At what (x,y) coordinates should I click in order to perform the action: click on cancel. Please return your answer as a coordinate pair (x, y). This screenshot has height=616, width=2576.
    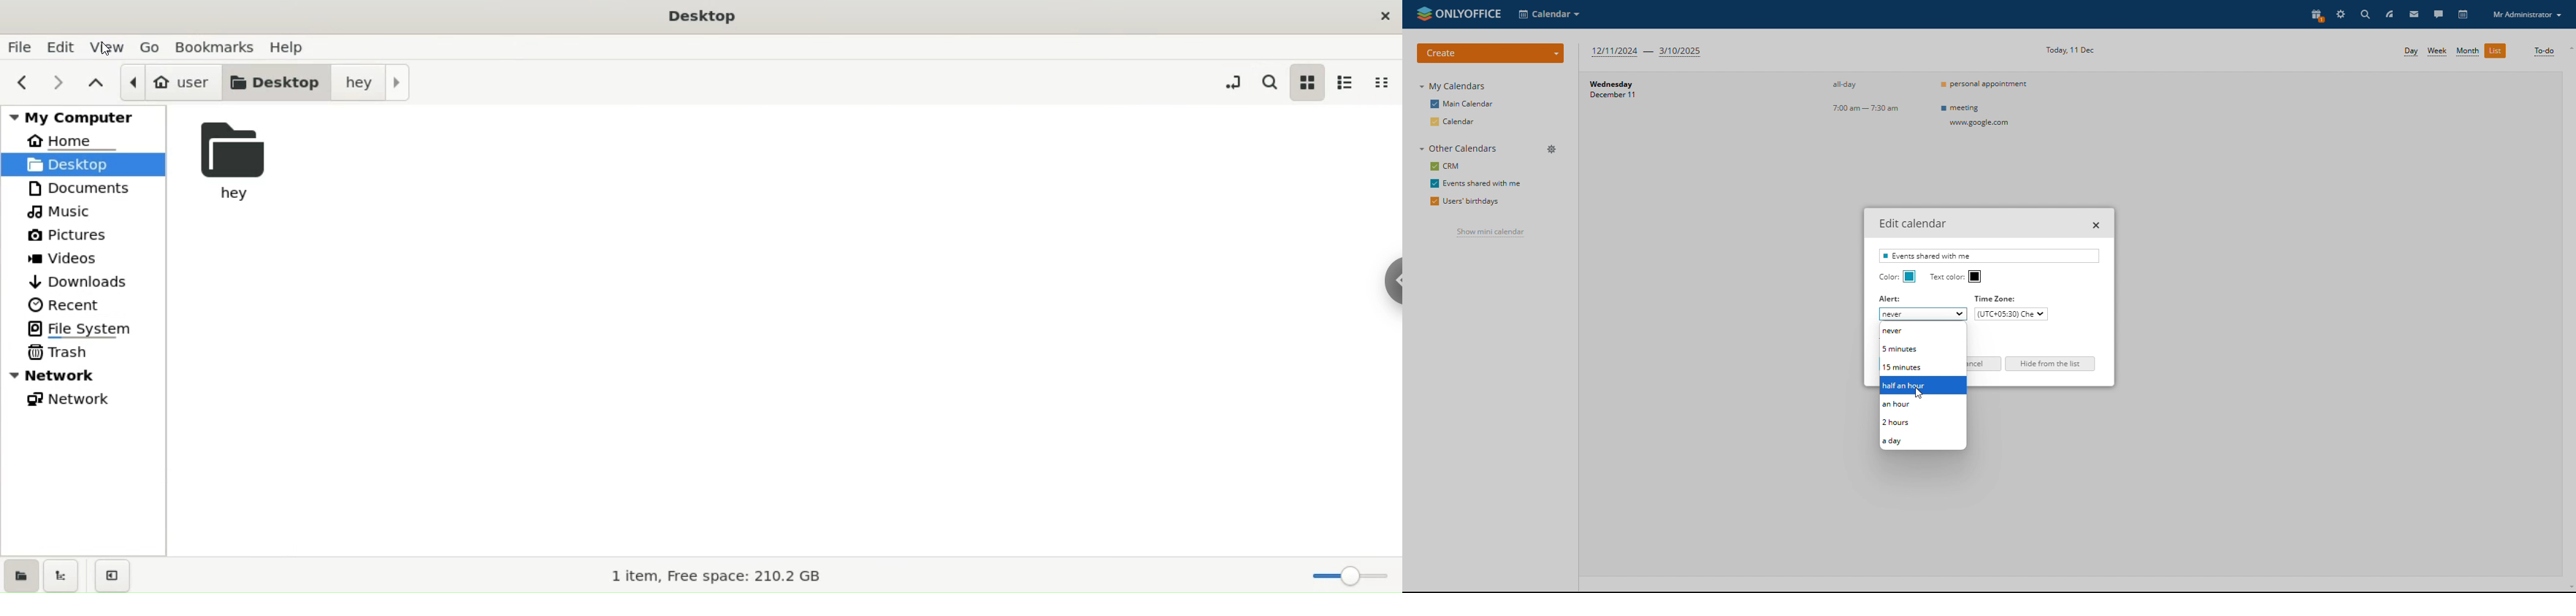
    Looking at the image, I should click on (1984, 364).